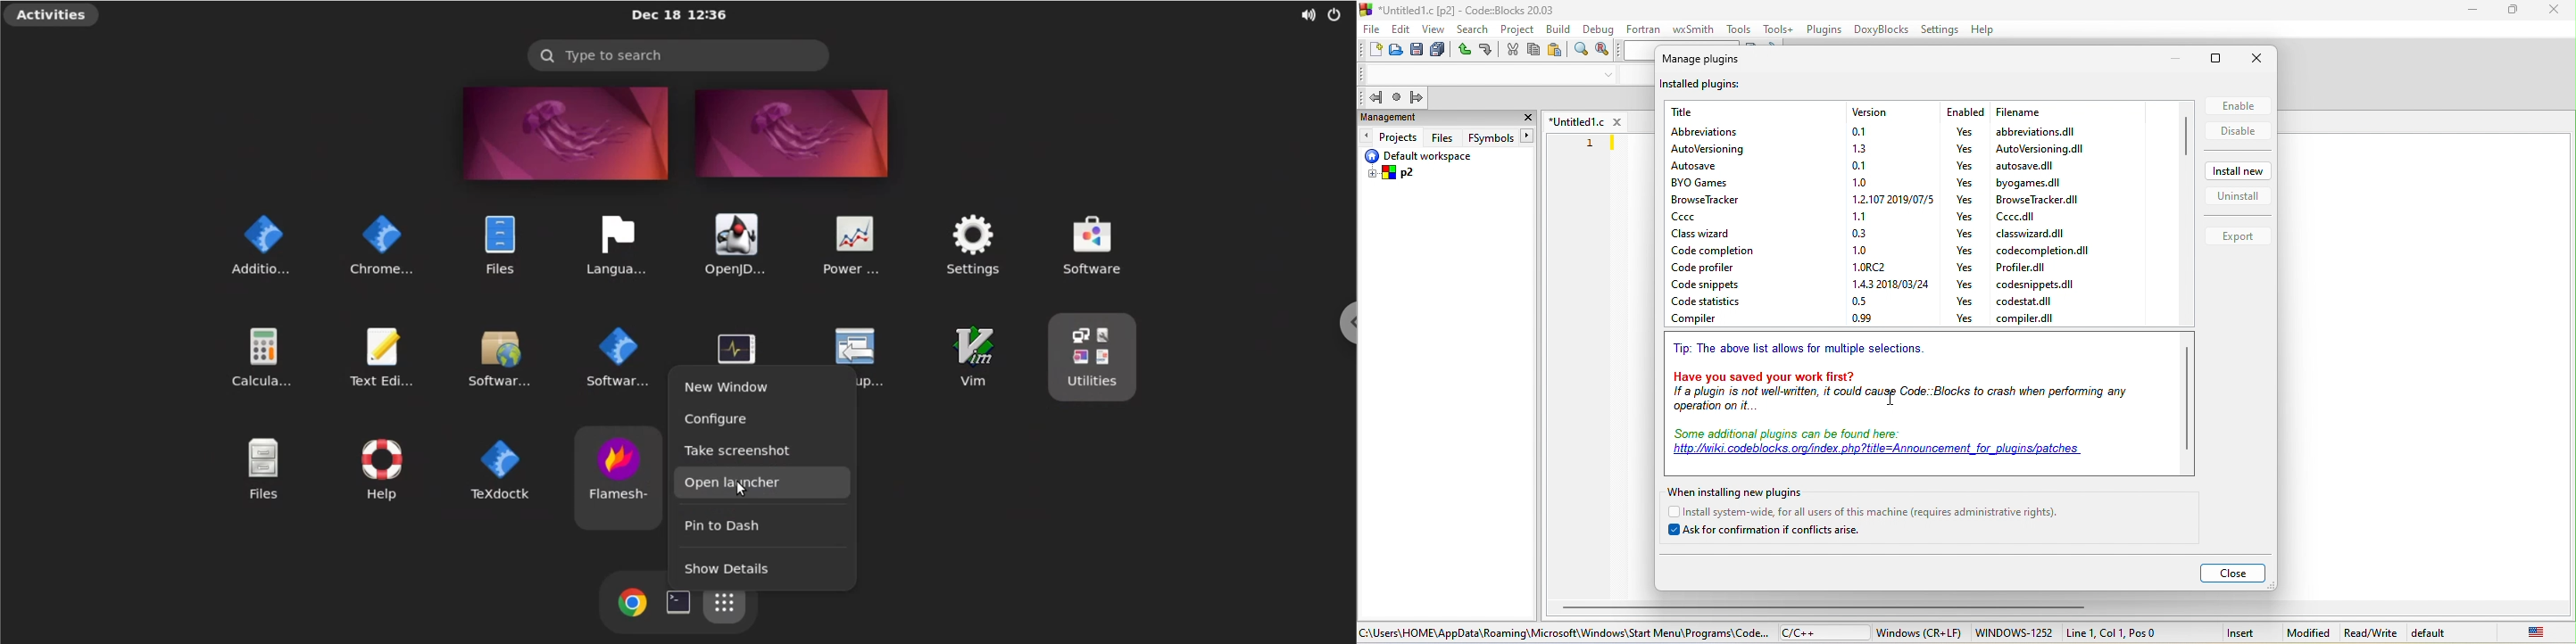 This screenshot has height=644, width=2576. What do you see at coordinates (1802, 352) in the screenshot?
I see `tip the above list allow for multiple selections` at bounding box center [1802, 352].